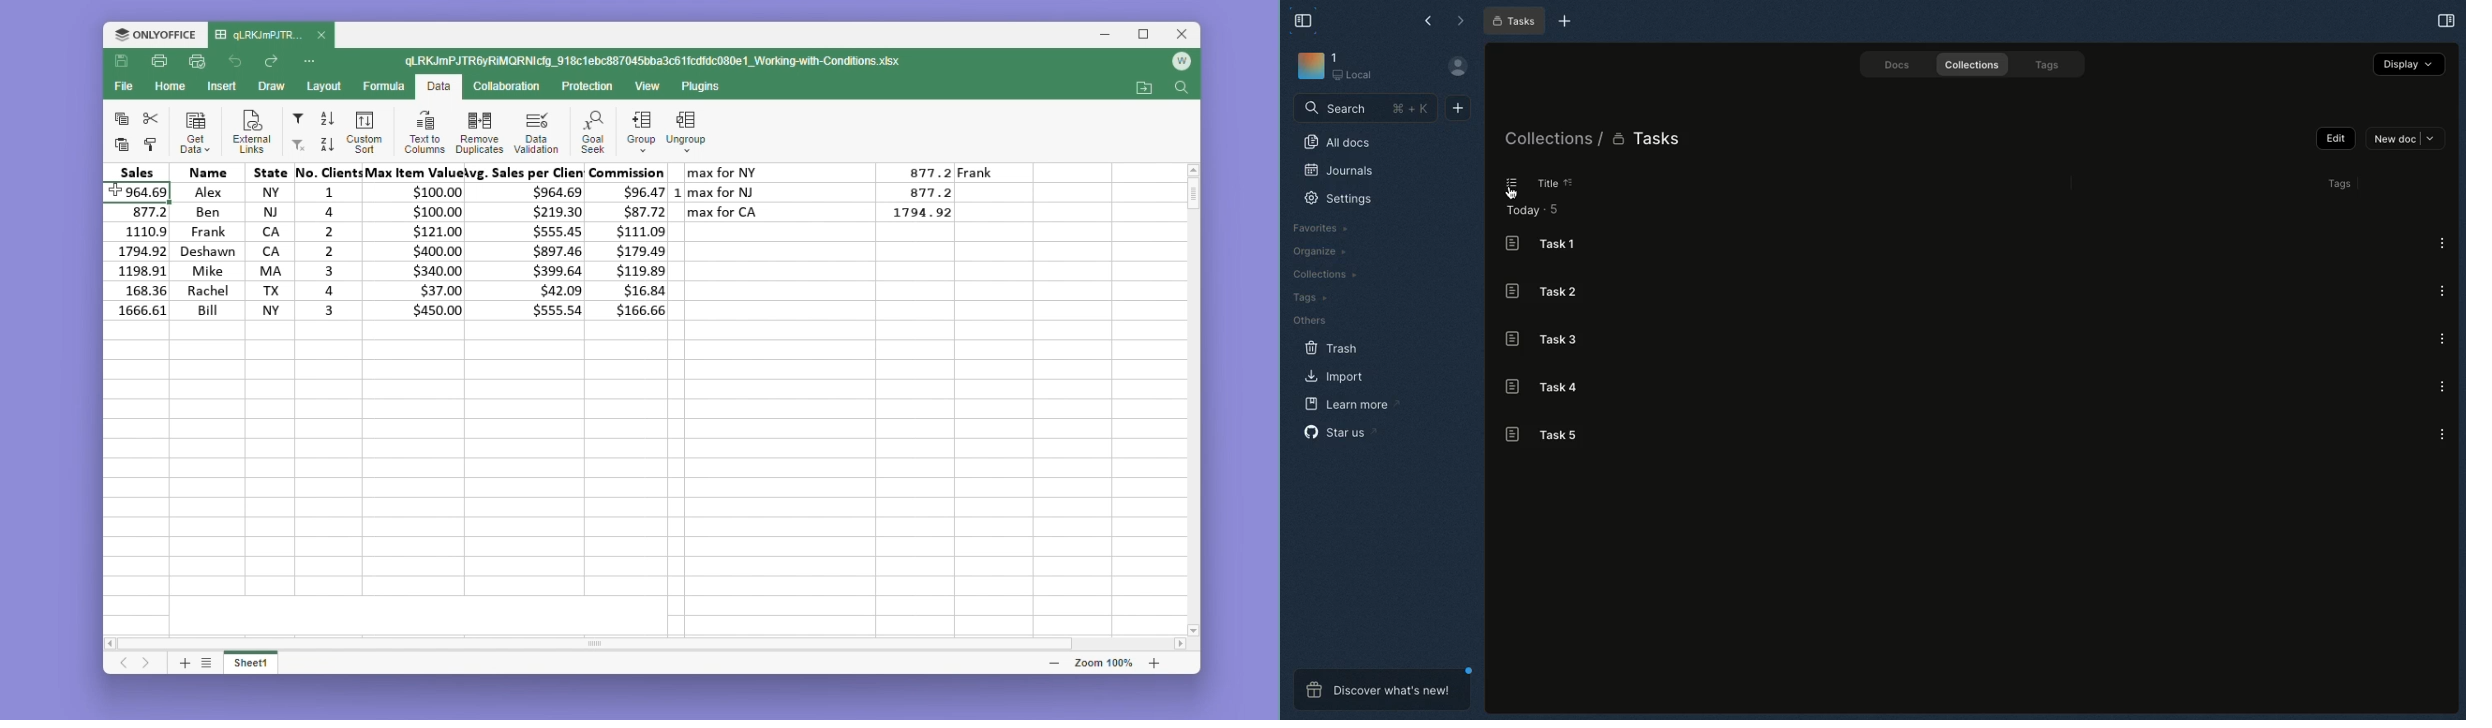 The image size is (2492, 728). I want to click on Tags, so click(2053, 64).